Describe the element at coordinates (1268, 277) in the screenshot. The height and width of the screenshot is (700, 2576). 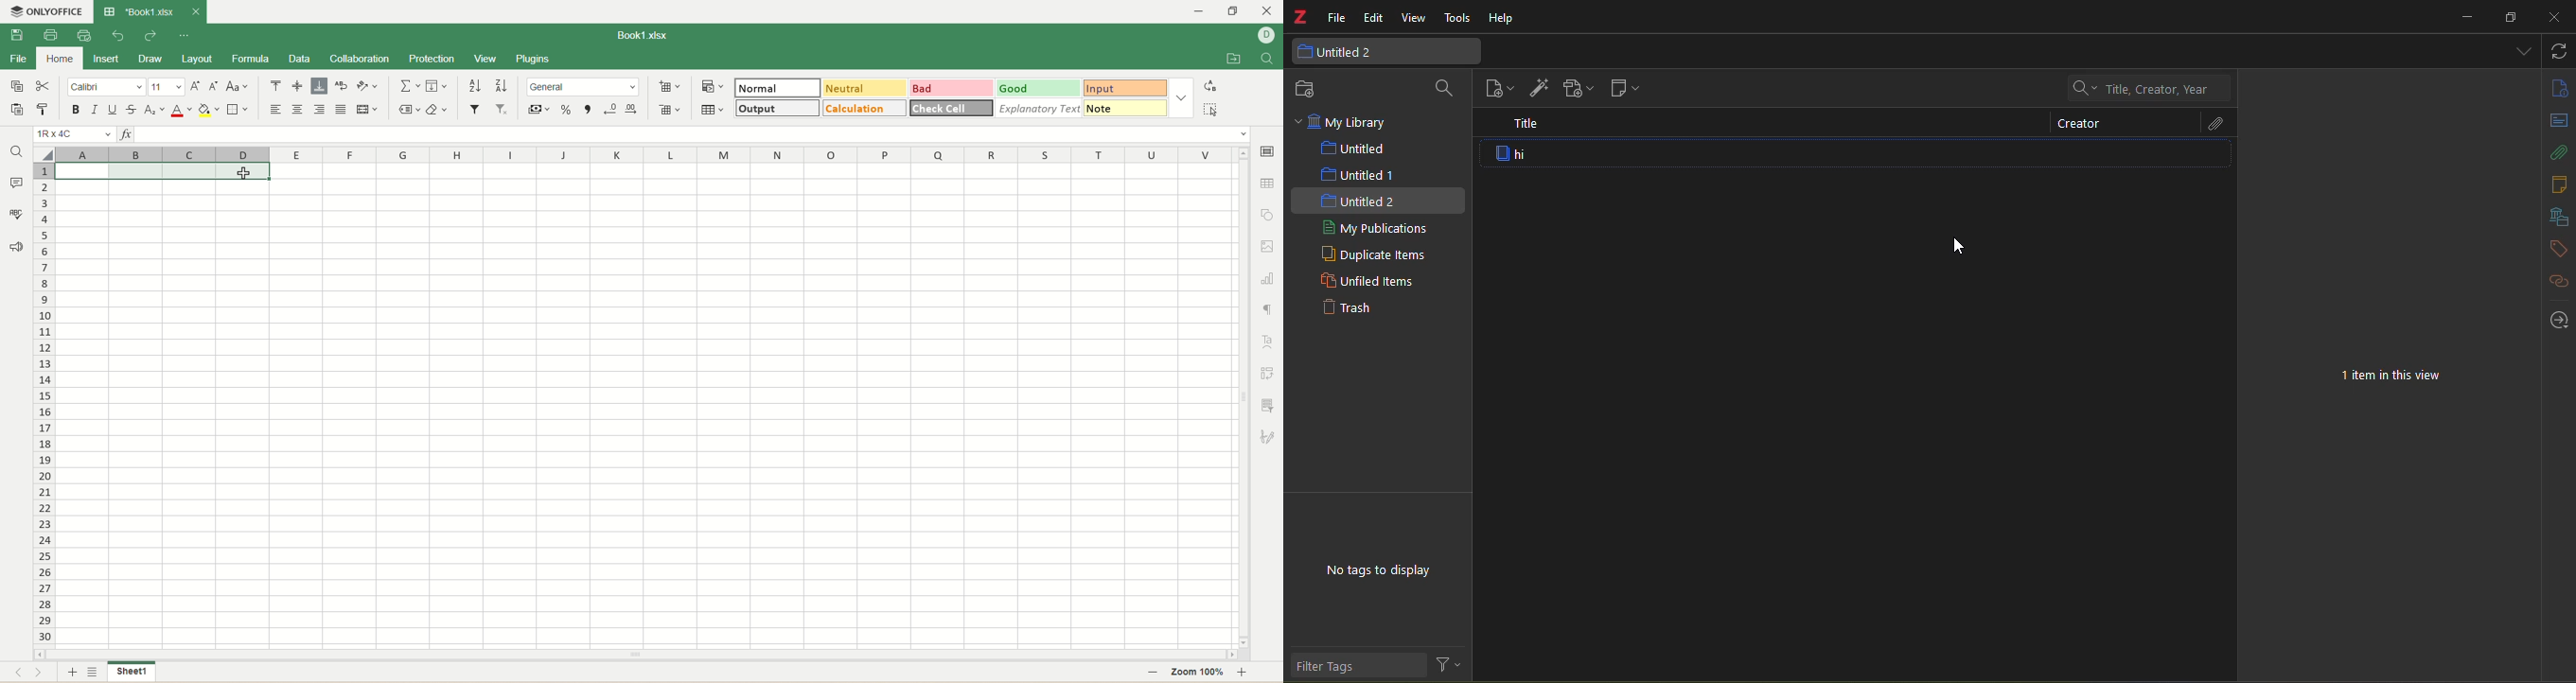
I see `chart settings` at that location.